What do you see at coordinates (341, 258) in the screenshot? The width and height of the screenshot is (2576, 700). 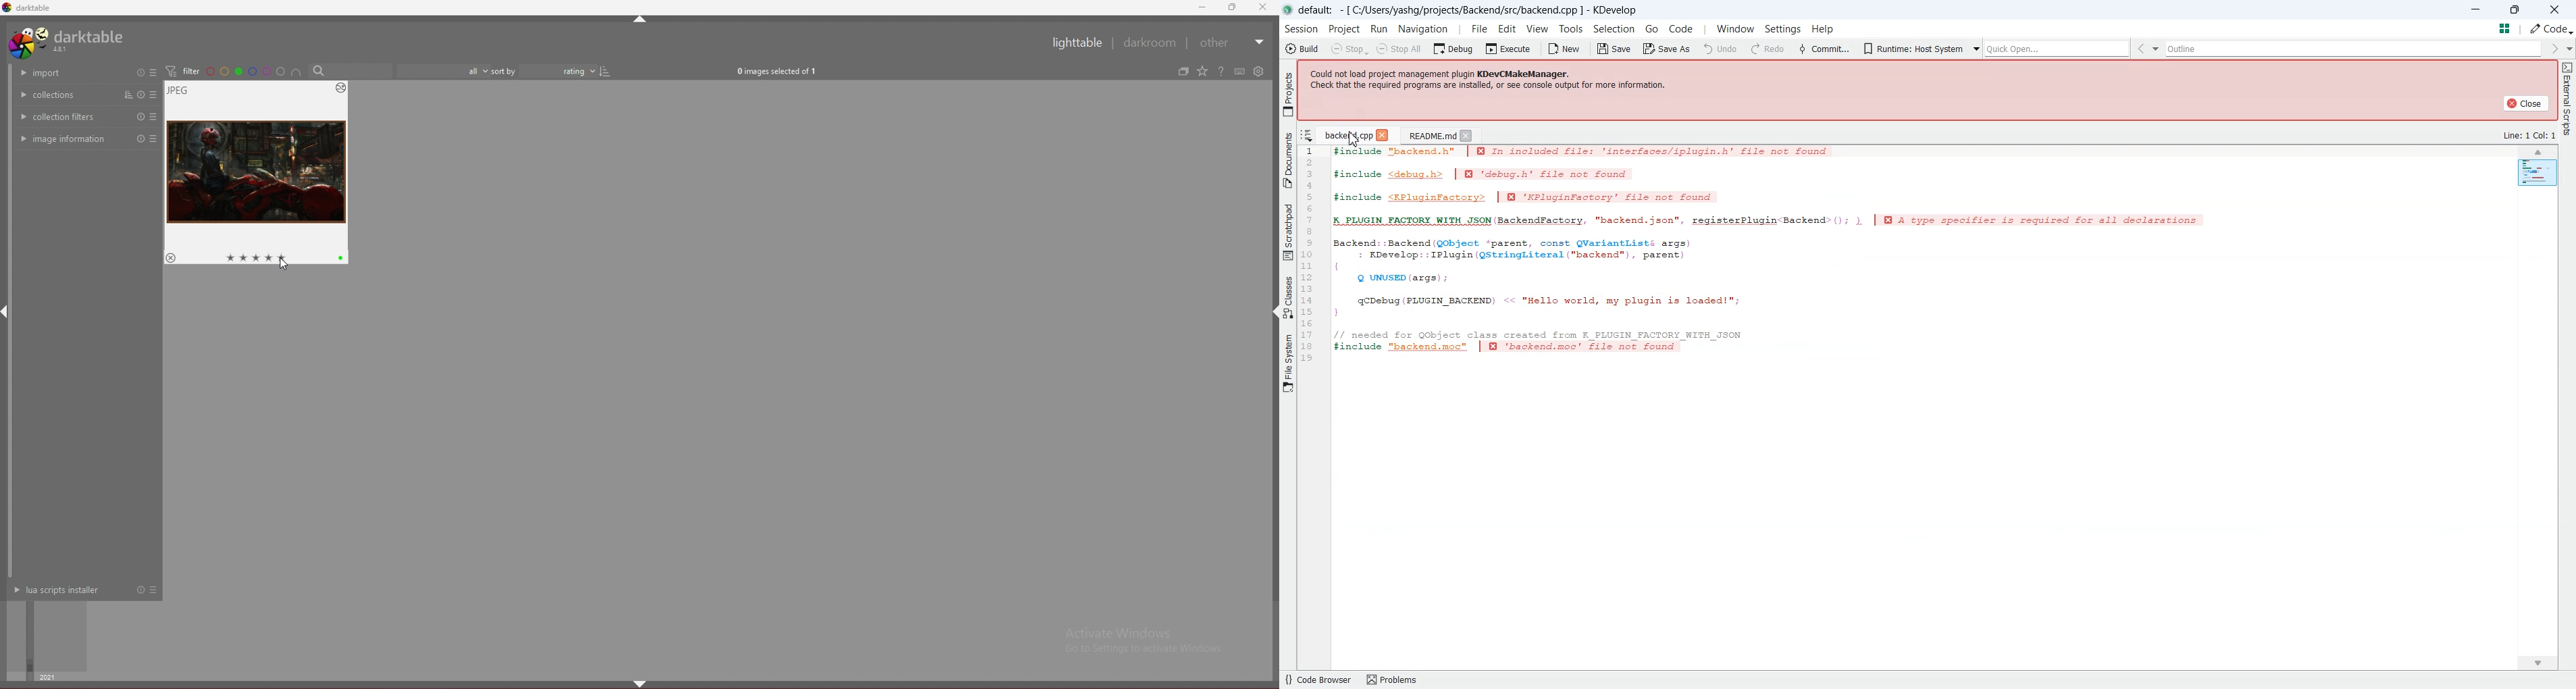 I see `color` at bounding box center [341, 258].